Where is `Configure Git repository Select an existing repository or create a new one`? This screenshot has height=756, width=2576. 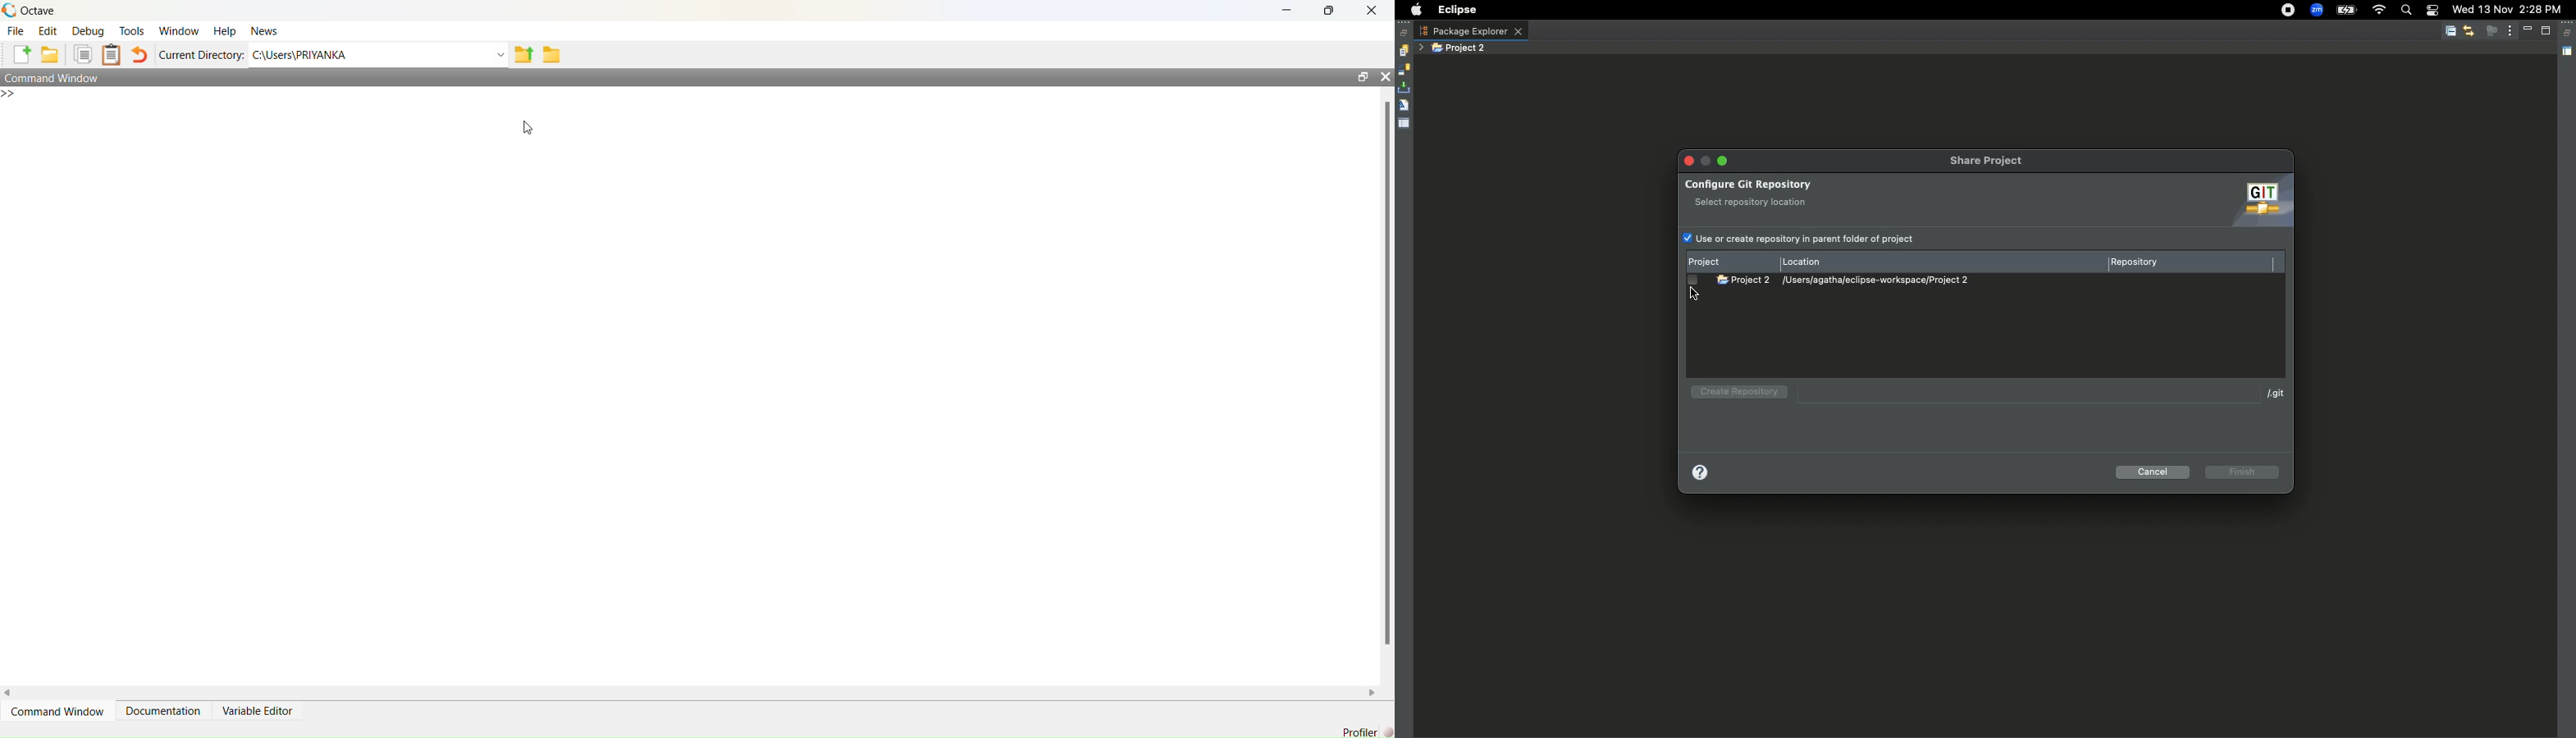 Configure Git repository Select an existing repository or create a new one is located at coordinates (1803, 192).